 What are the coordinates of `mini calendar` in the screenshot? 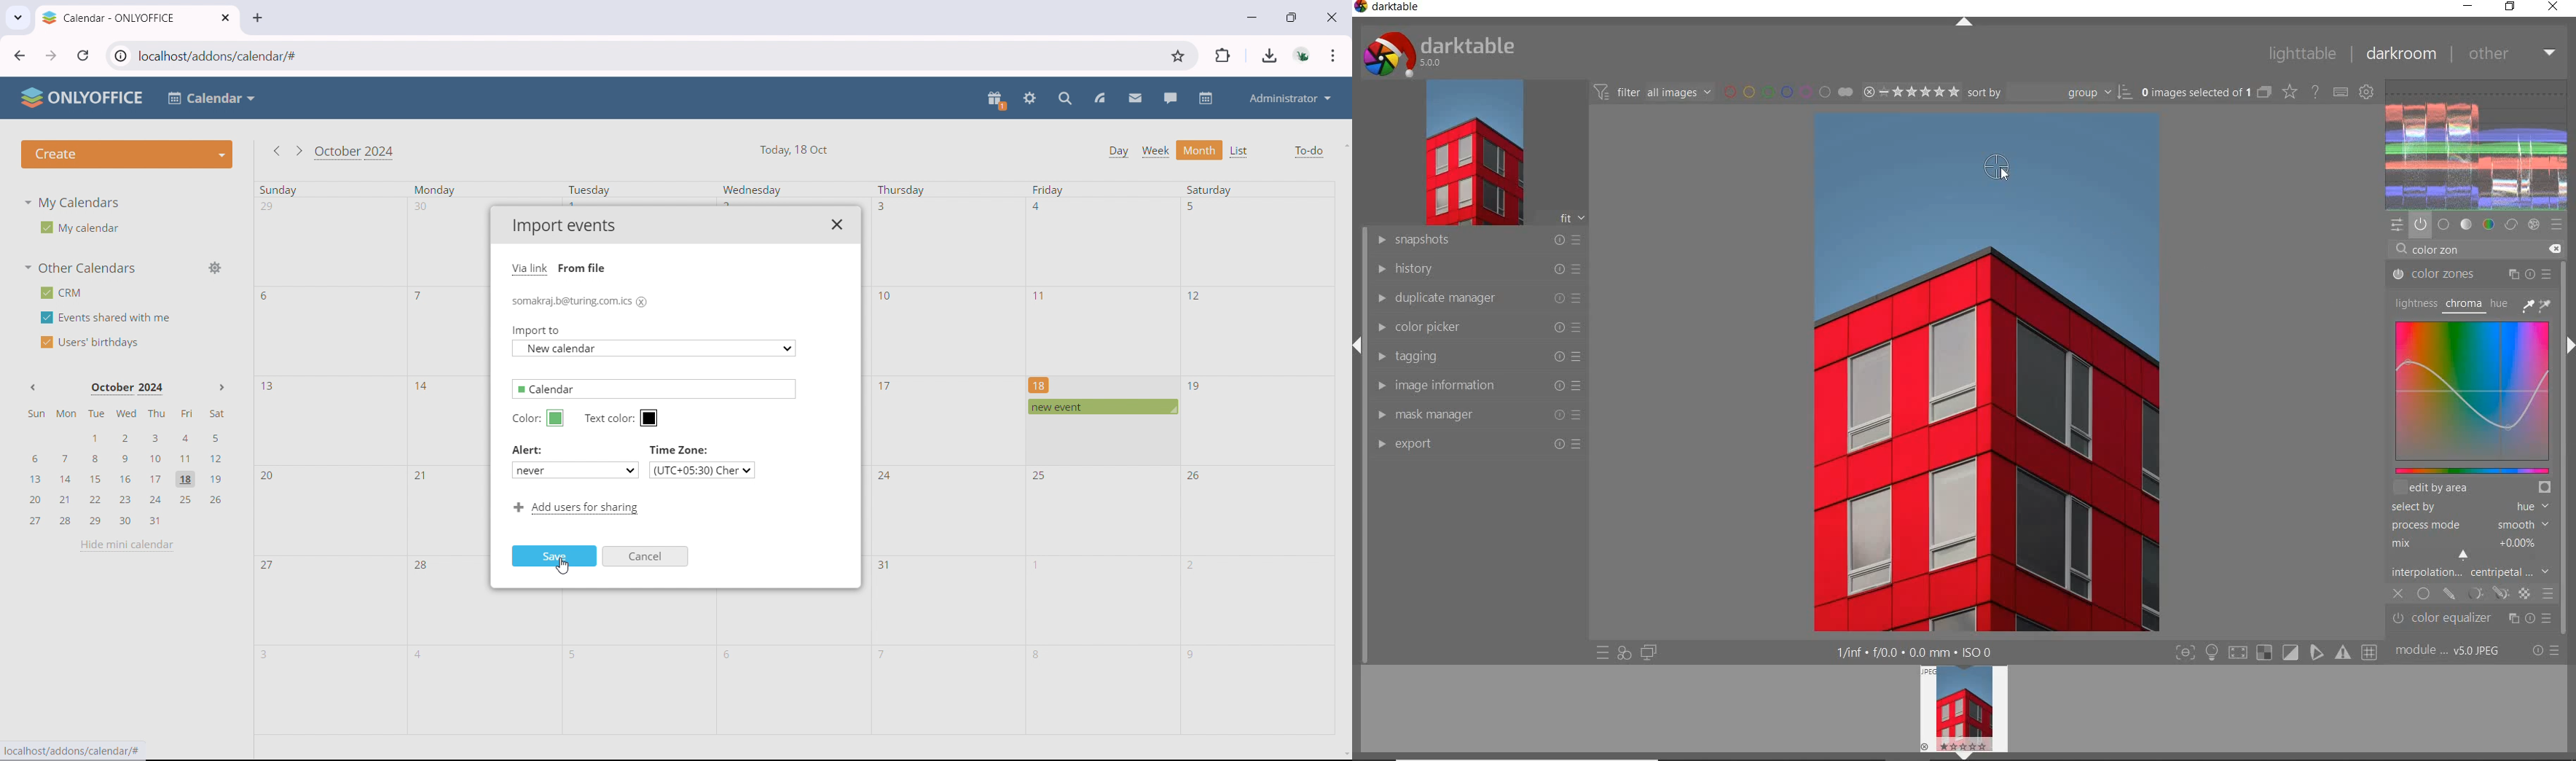 It's located at (126, 467).